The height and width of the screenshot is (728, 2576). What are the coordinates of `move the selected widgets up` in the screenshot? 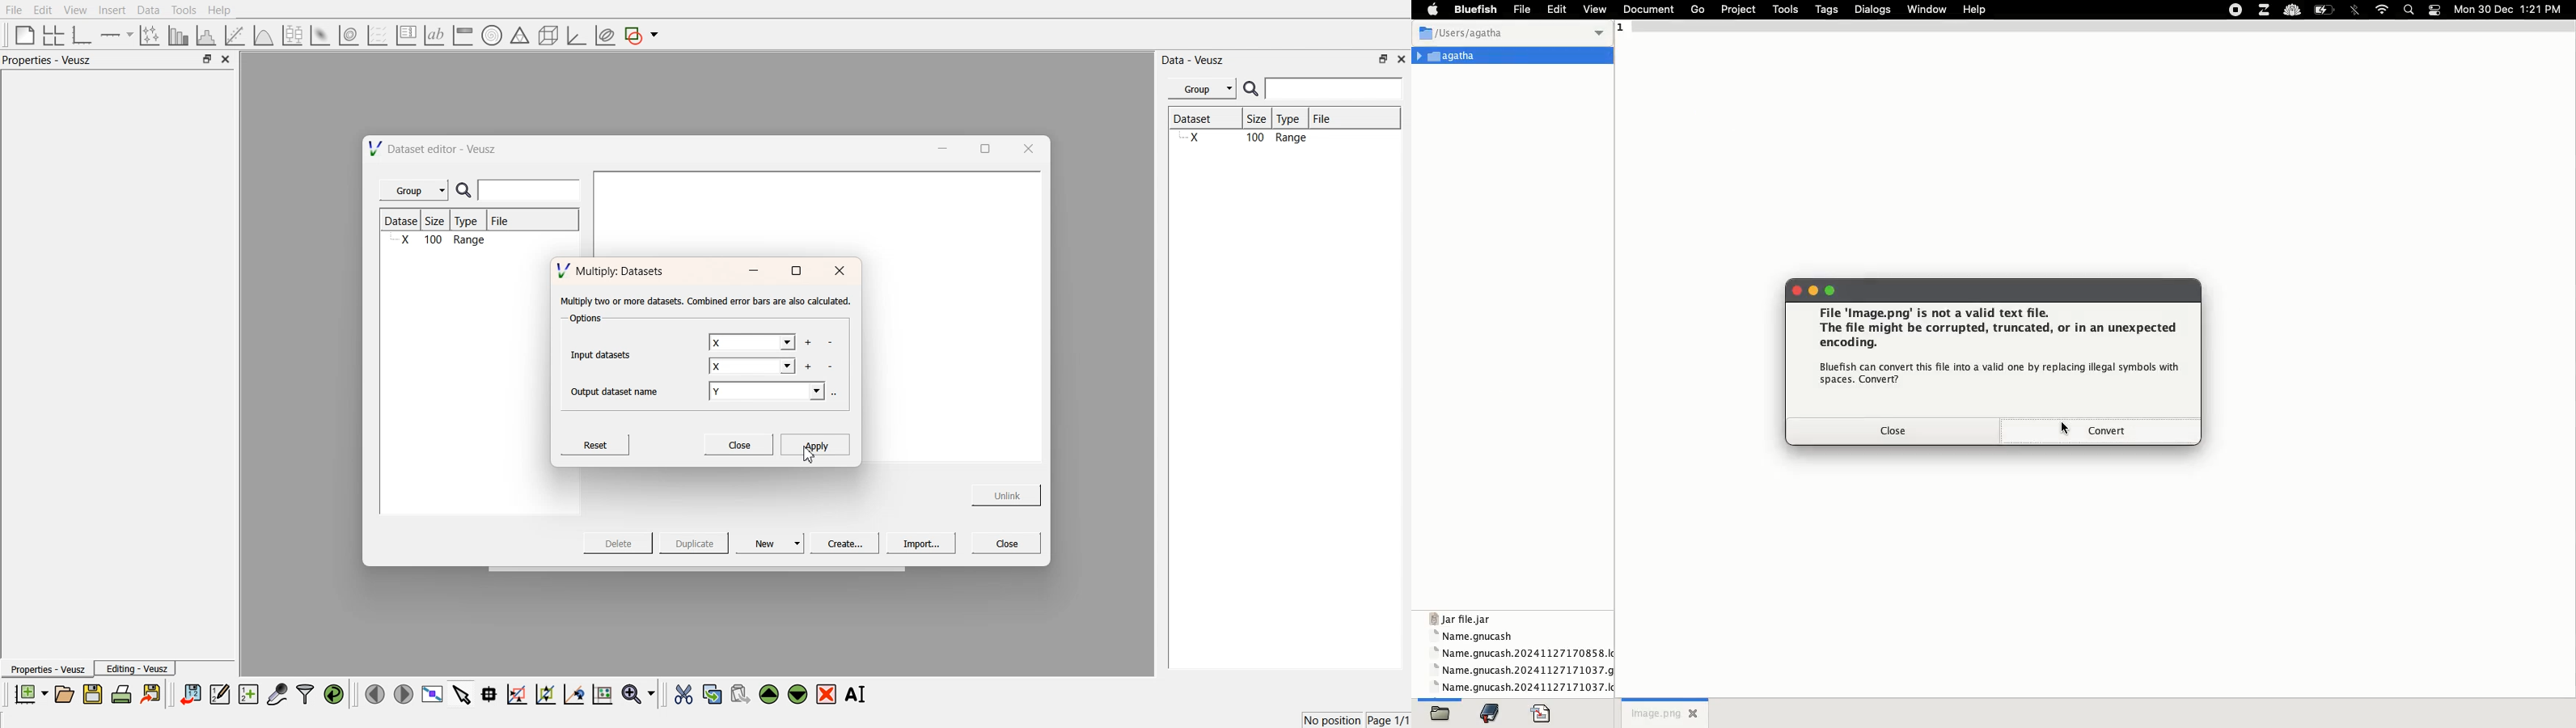 It's located at (771, 695).